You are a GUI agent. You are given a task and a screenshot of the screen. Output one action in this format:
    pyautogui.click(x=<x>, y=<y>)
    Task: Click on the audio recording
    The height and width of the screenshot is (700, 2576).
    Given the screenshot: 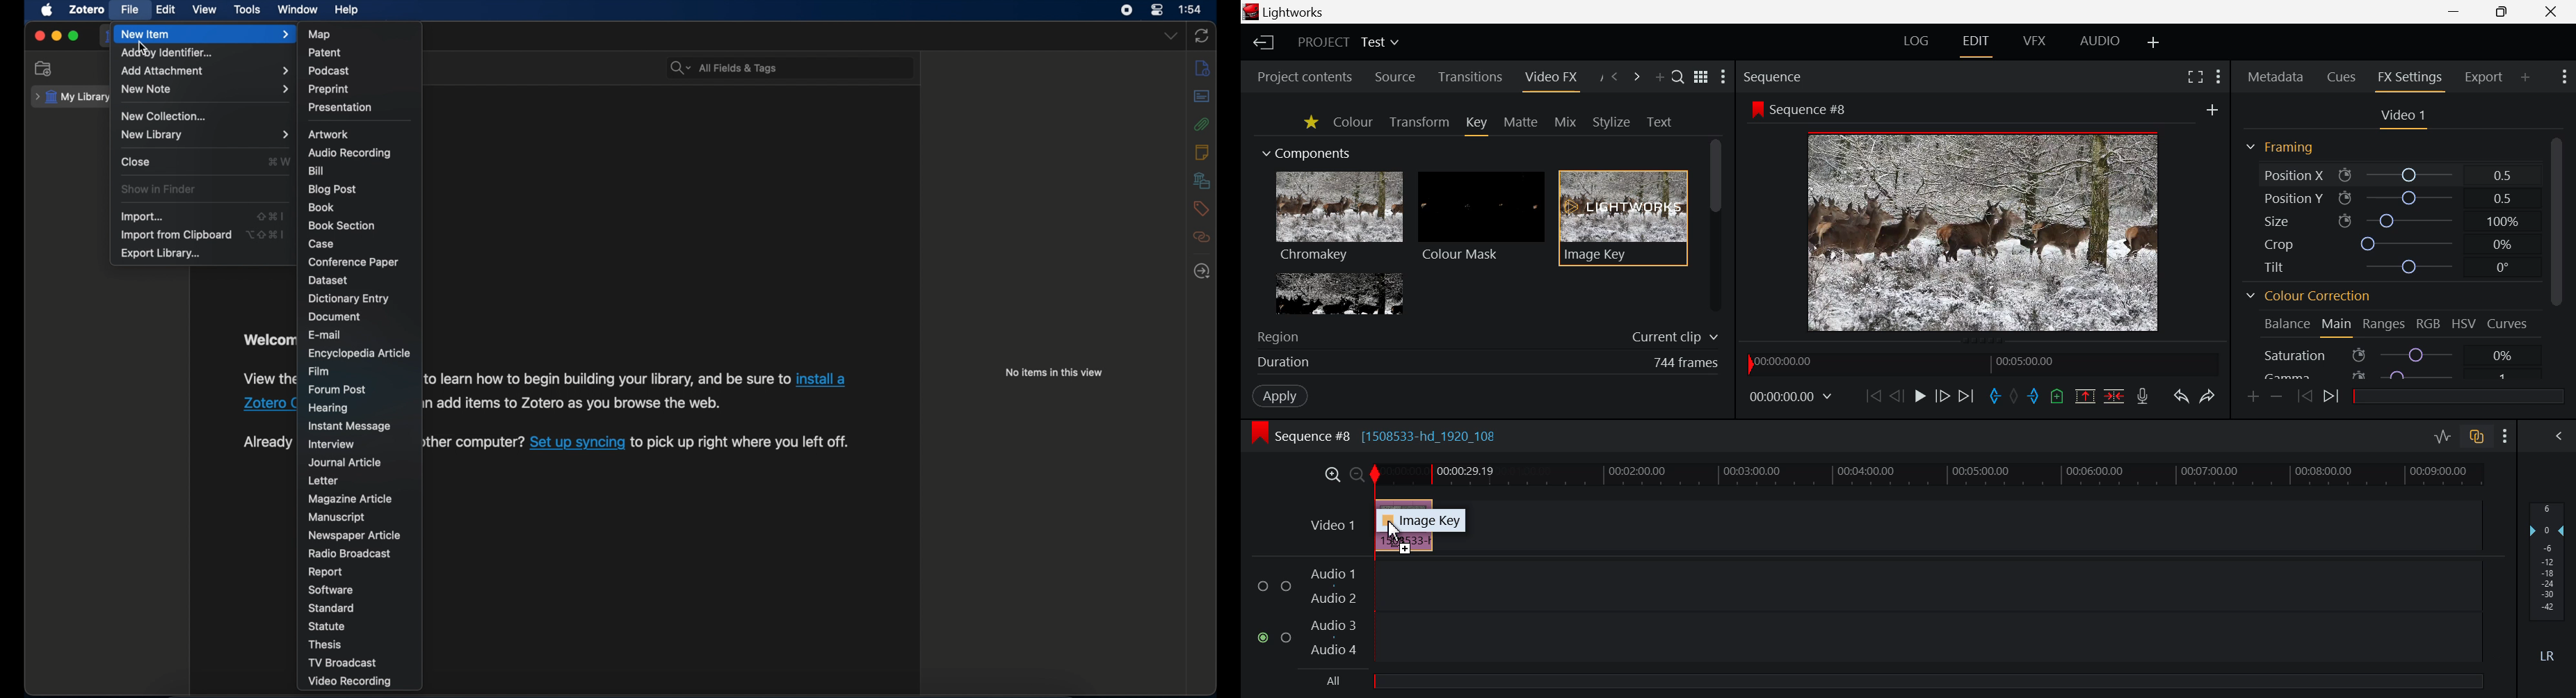 What is the action you would take?
    pyautogui.click(x=350, y=153)
    